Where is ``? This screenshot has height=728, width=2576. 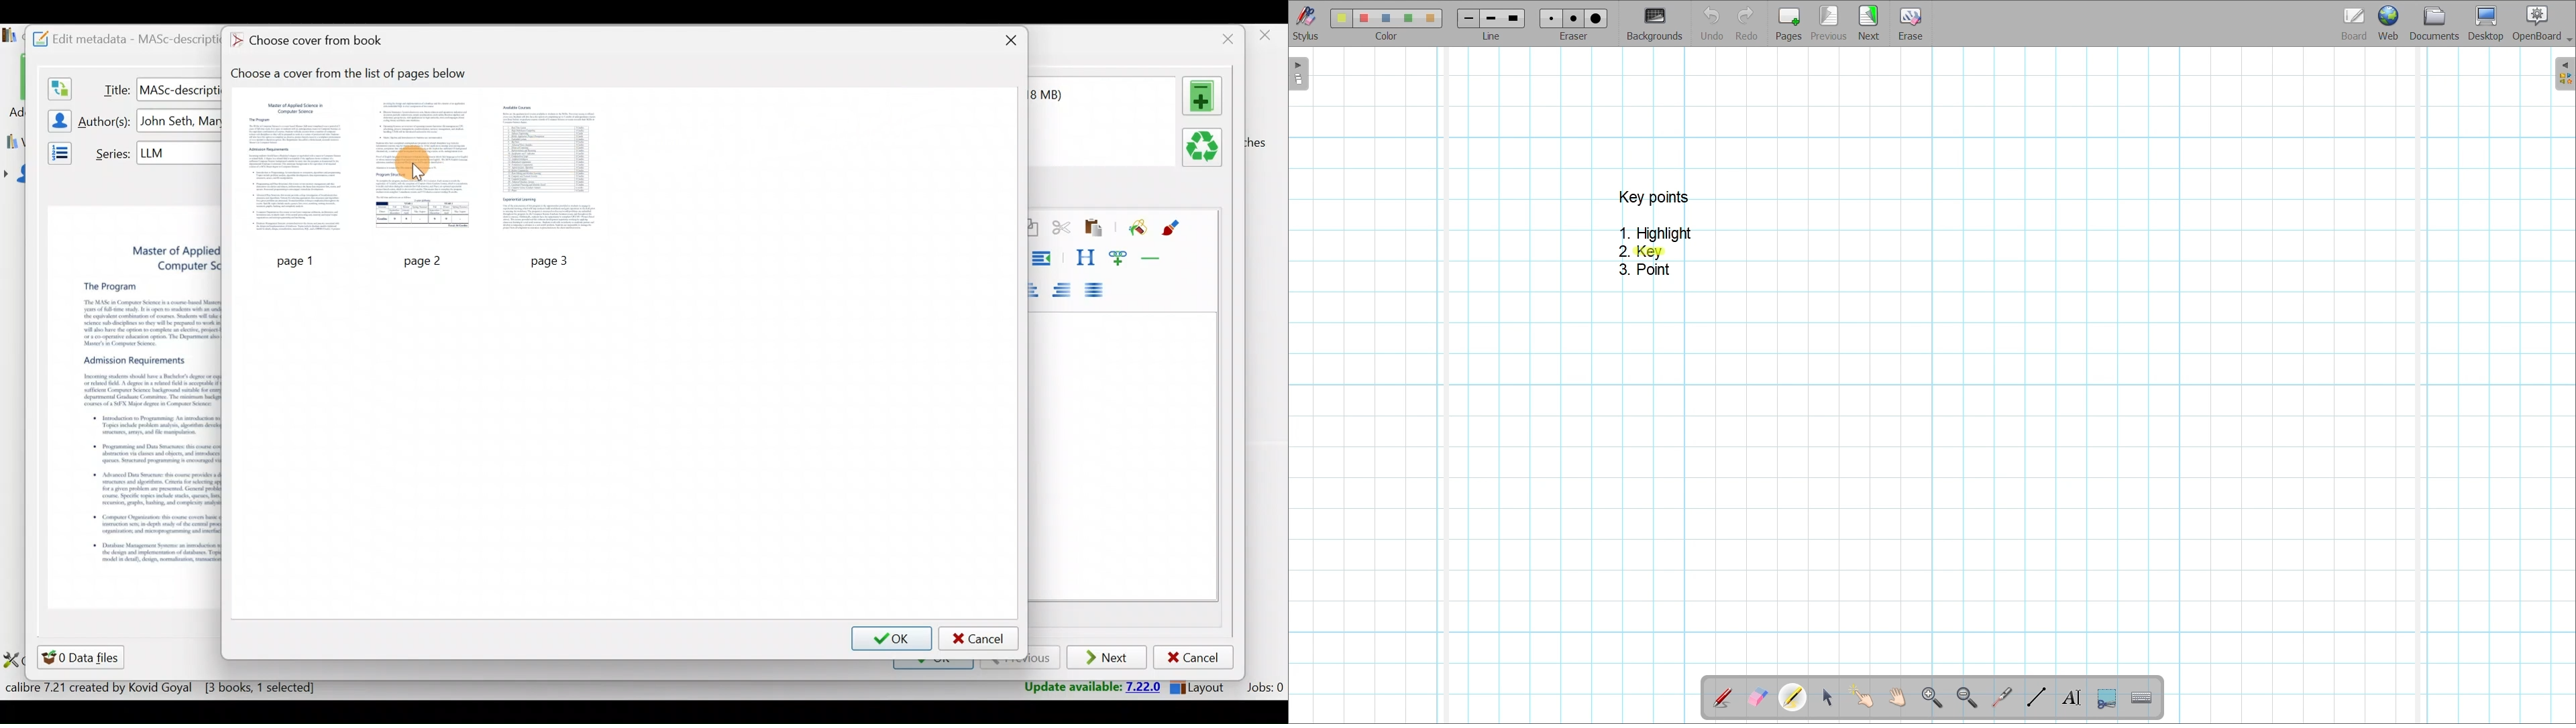
 is located at coordinates (426, 260).